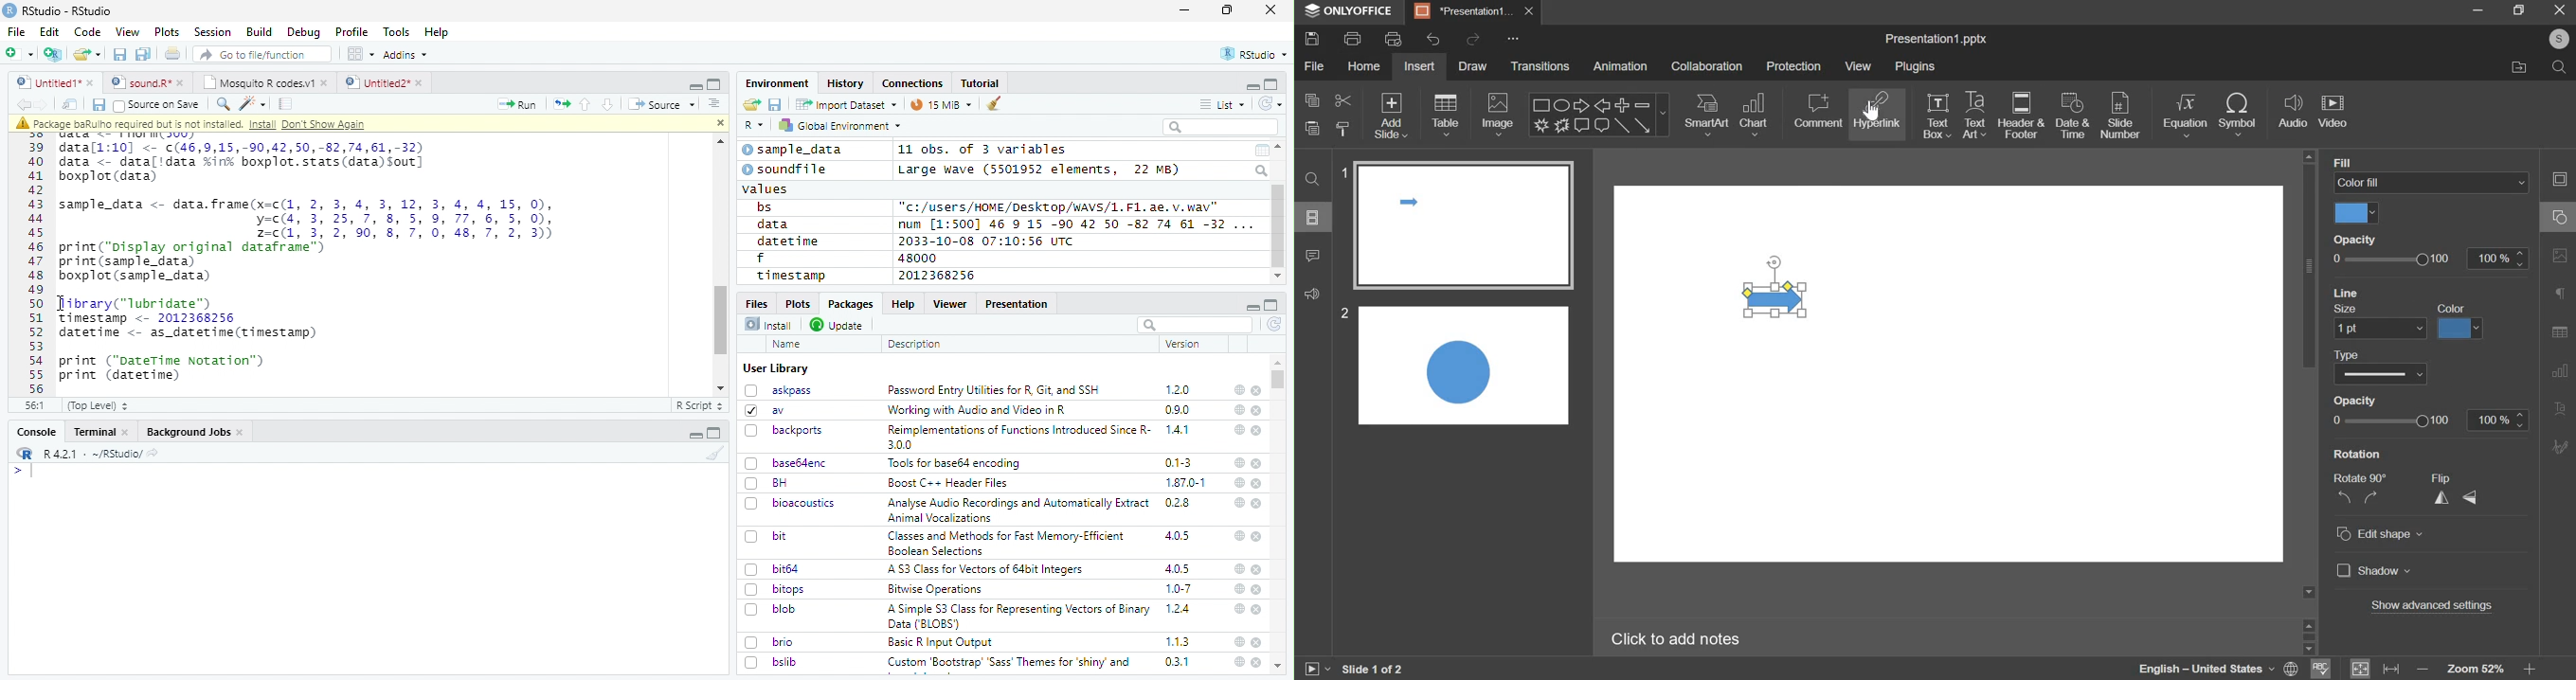  What do you see at coordinates (2520, 9) in the screenshot?
I see `maximize` at bounding box center [2520, 9].